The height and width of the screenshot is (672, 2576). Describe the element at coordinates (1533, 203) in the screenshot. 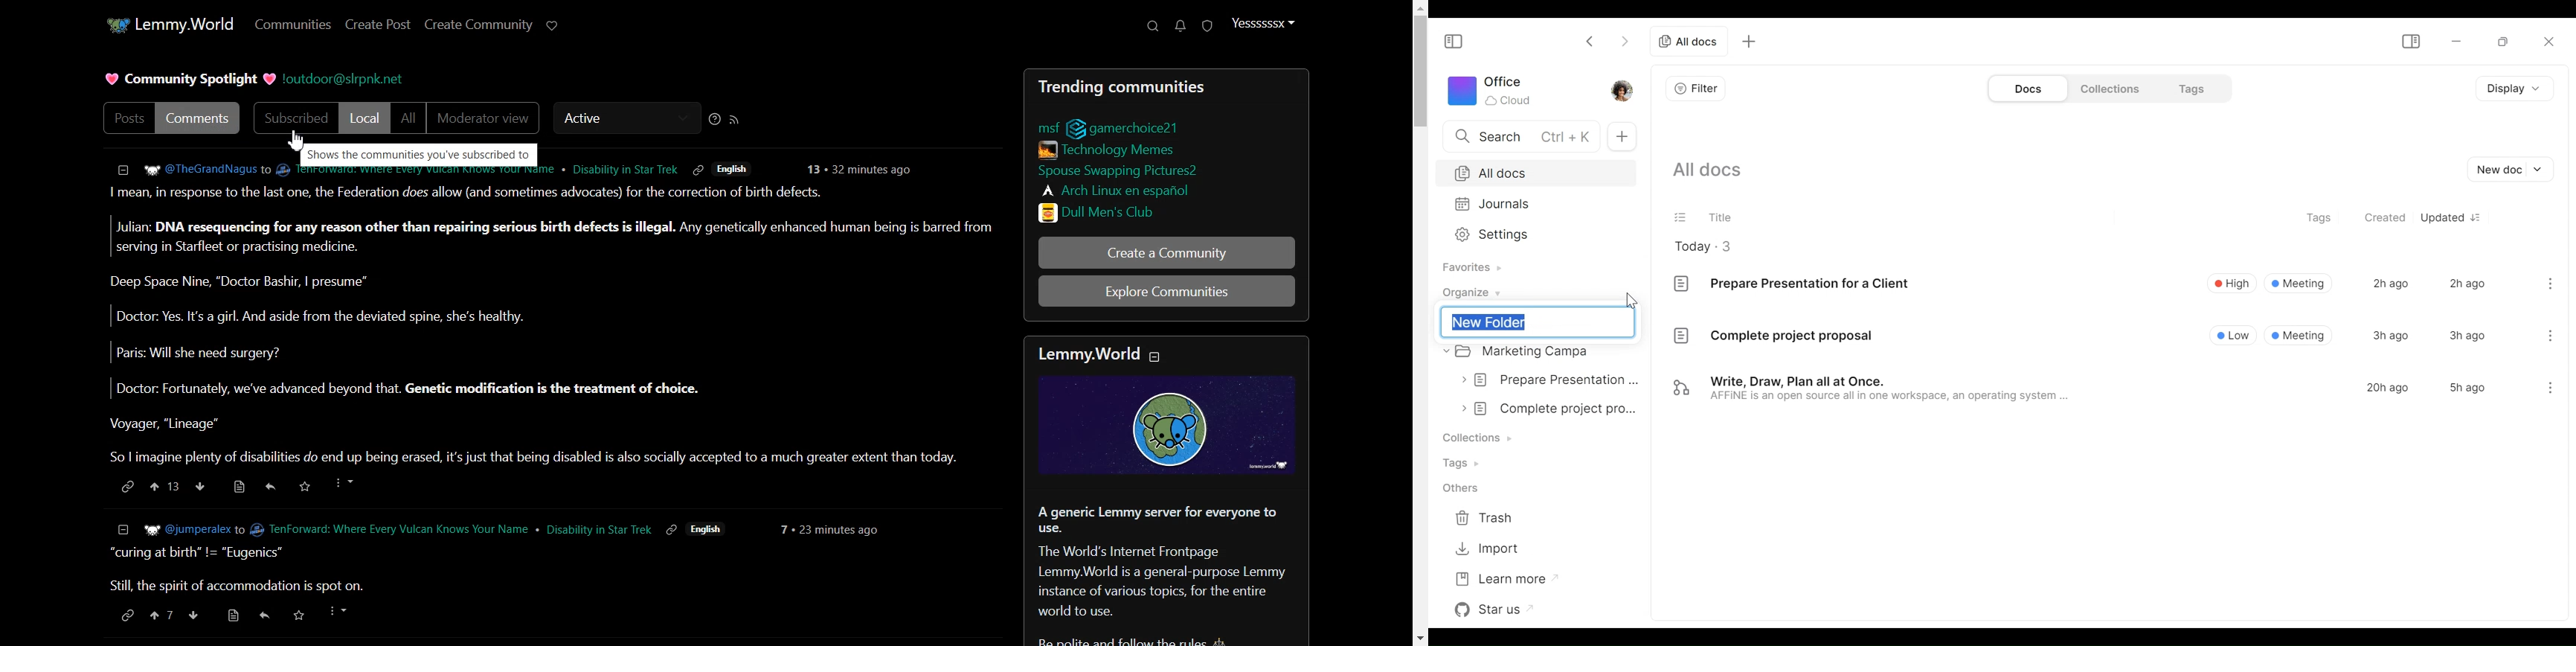

I see `Journals` at that location.